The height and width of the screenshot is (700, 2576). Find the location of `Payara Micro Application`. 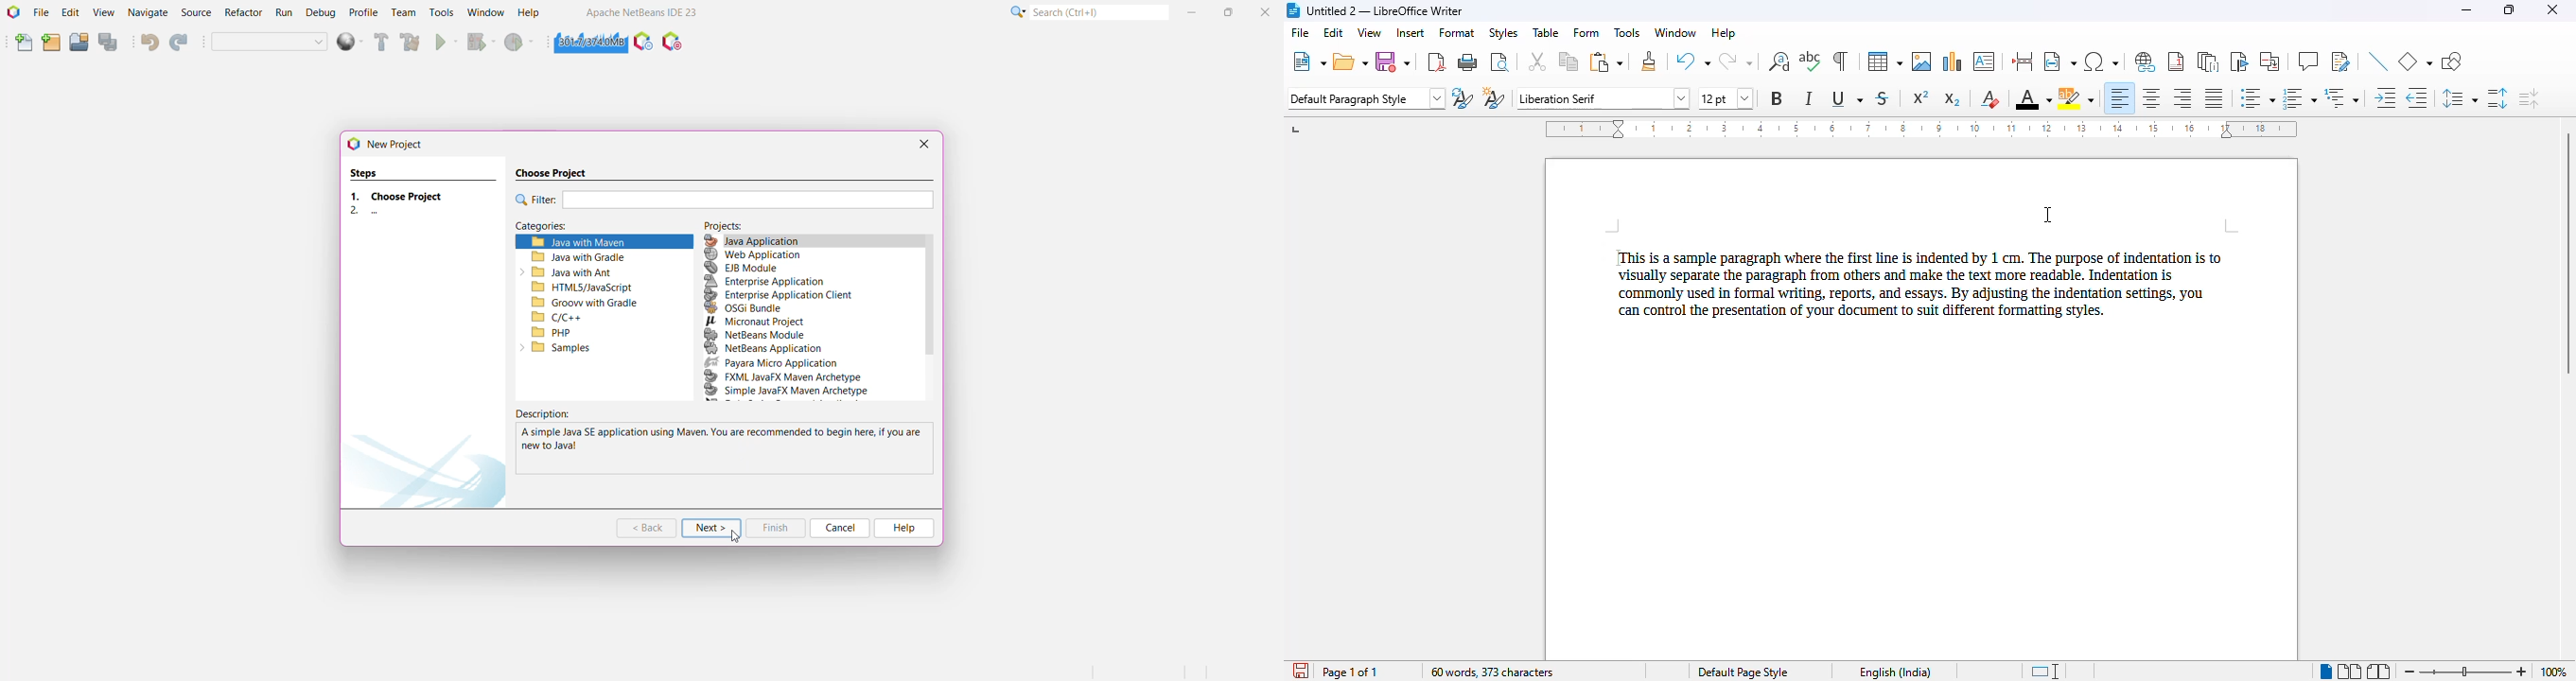

Payara Micro Application is located at coordinates (768, 363).